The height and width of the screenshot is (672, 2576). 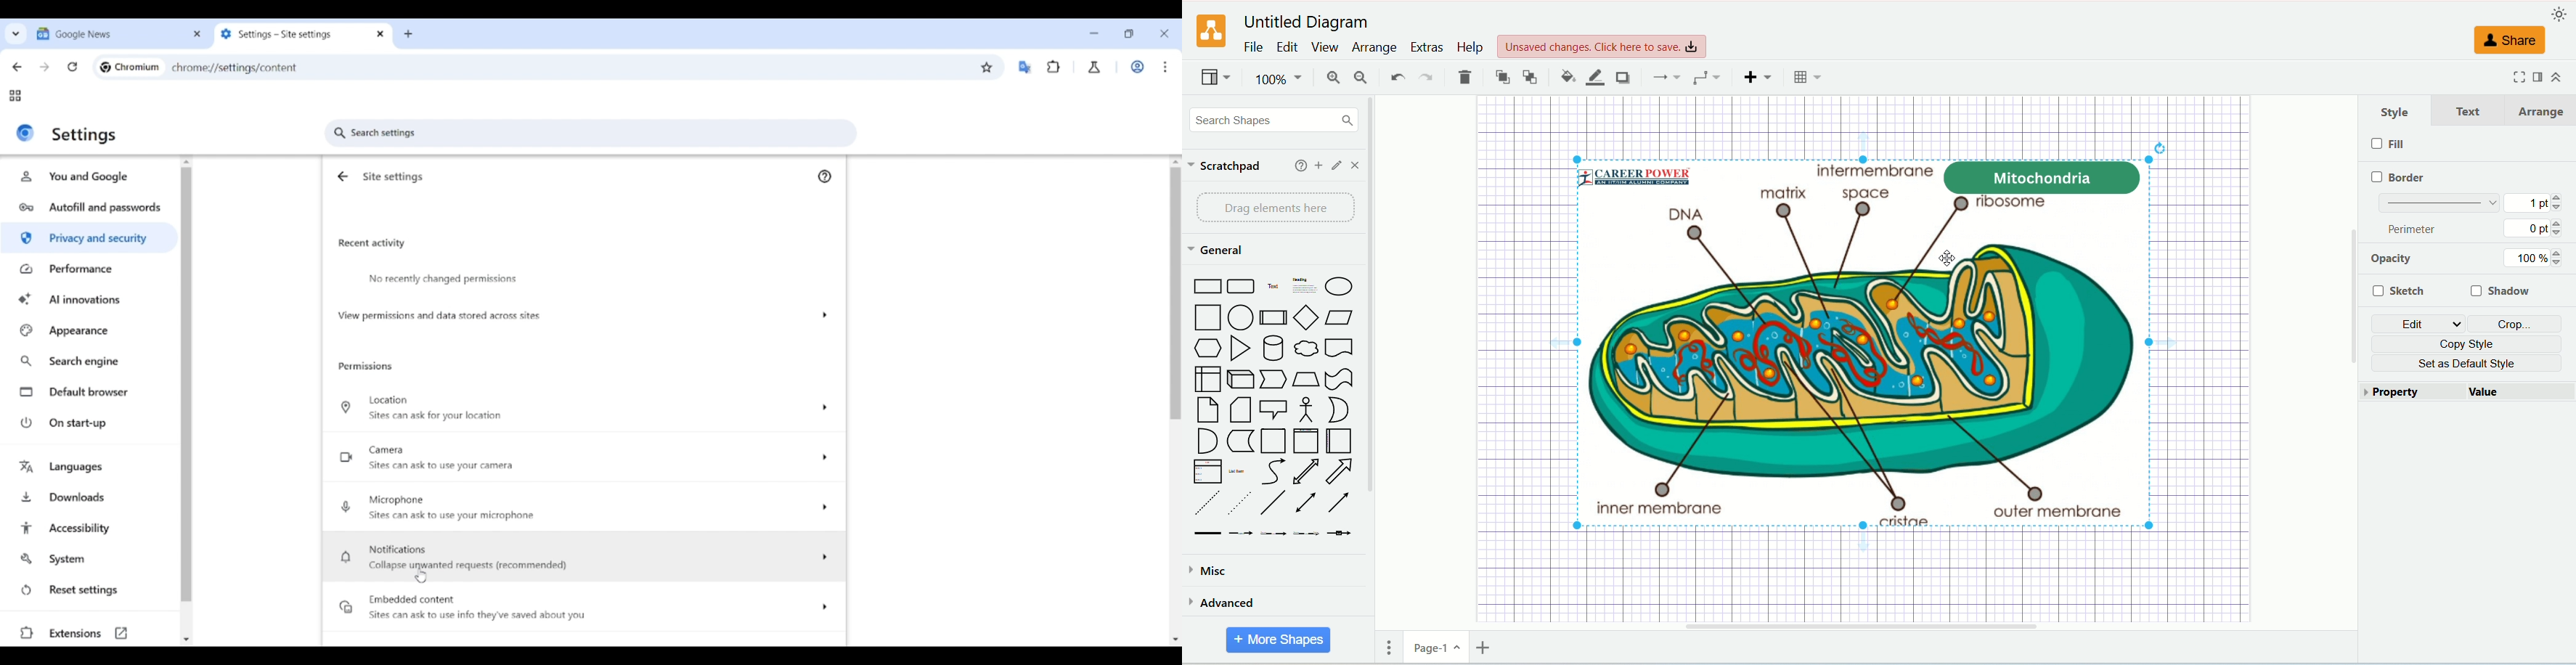 What do you see at coordinates (1308, 319) in the screenshot?
I see `Diamond` at bounding box center [1308, 319].